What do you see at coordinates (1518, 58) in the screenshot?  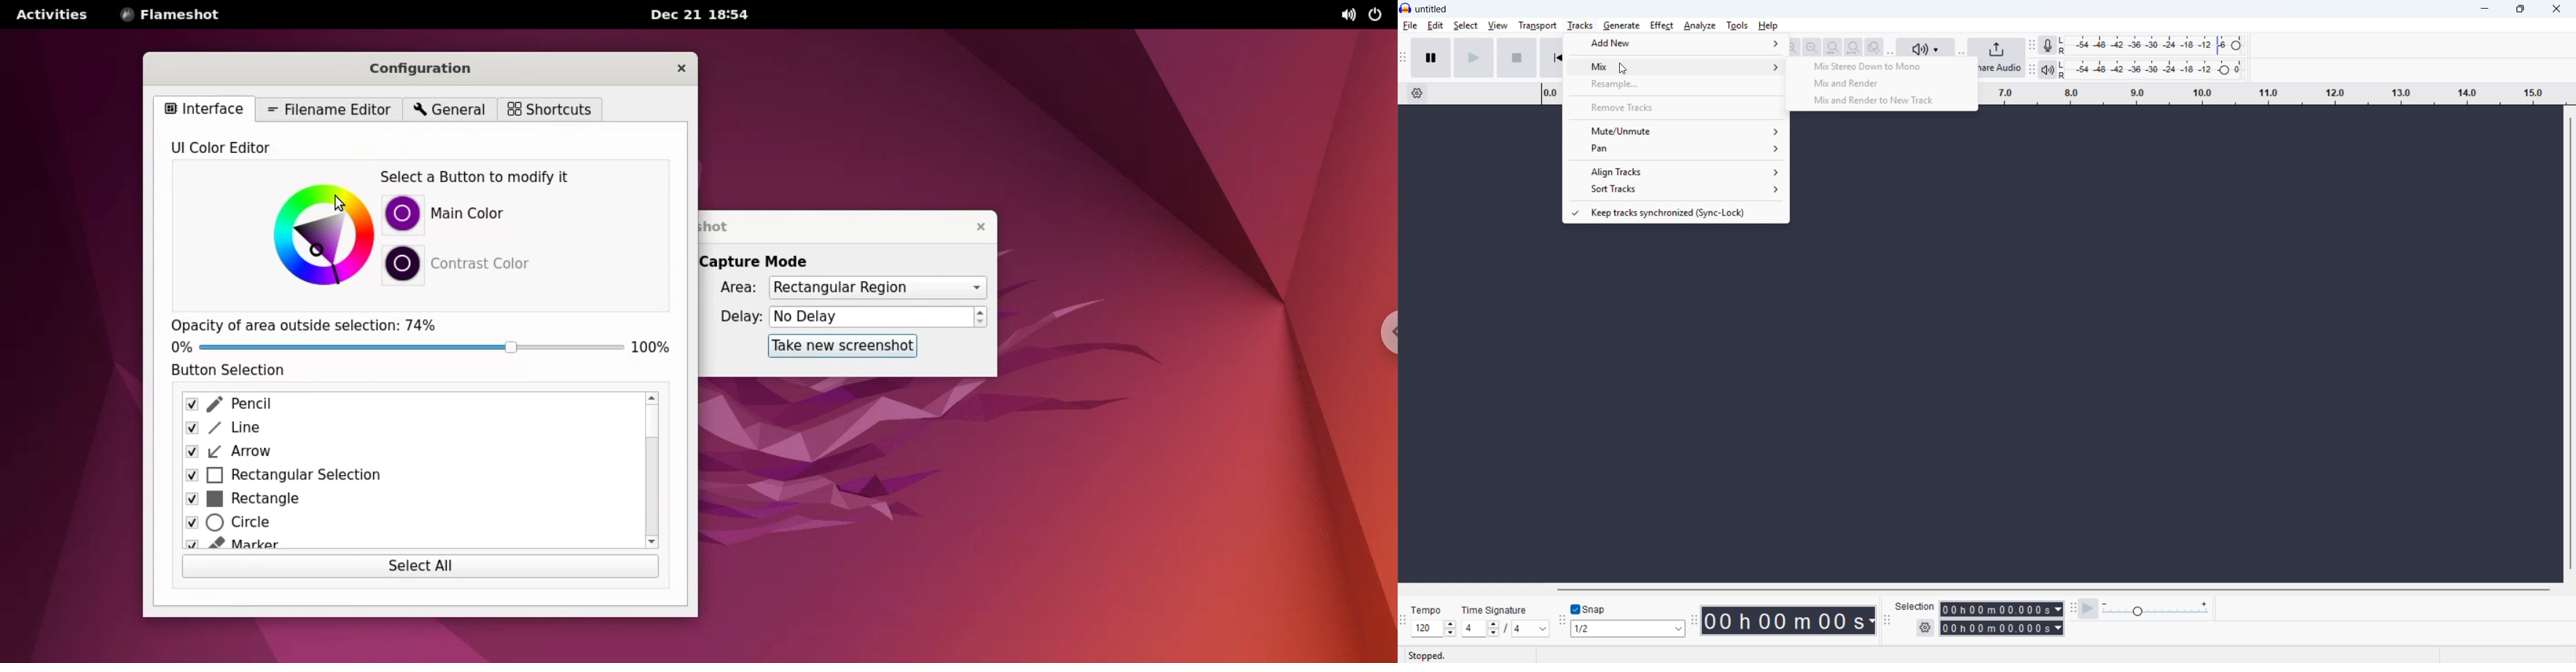 I see `Stop ` at bounding box center [1518, 58].